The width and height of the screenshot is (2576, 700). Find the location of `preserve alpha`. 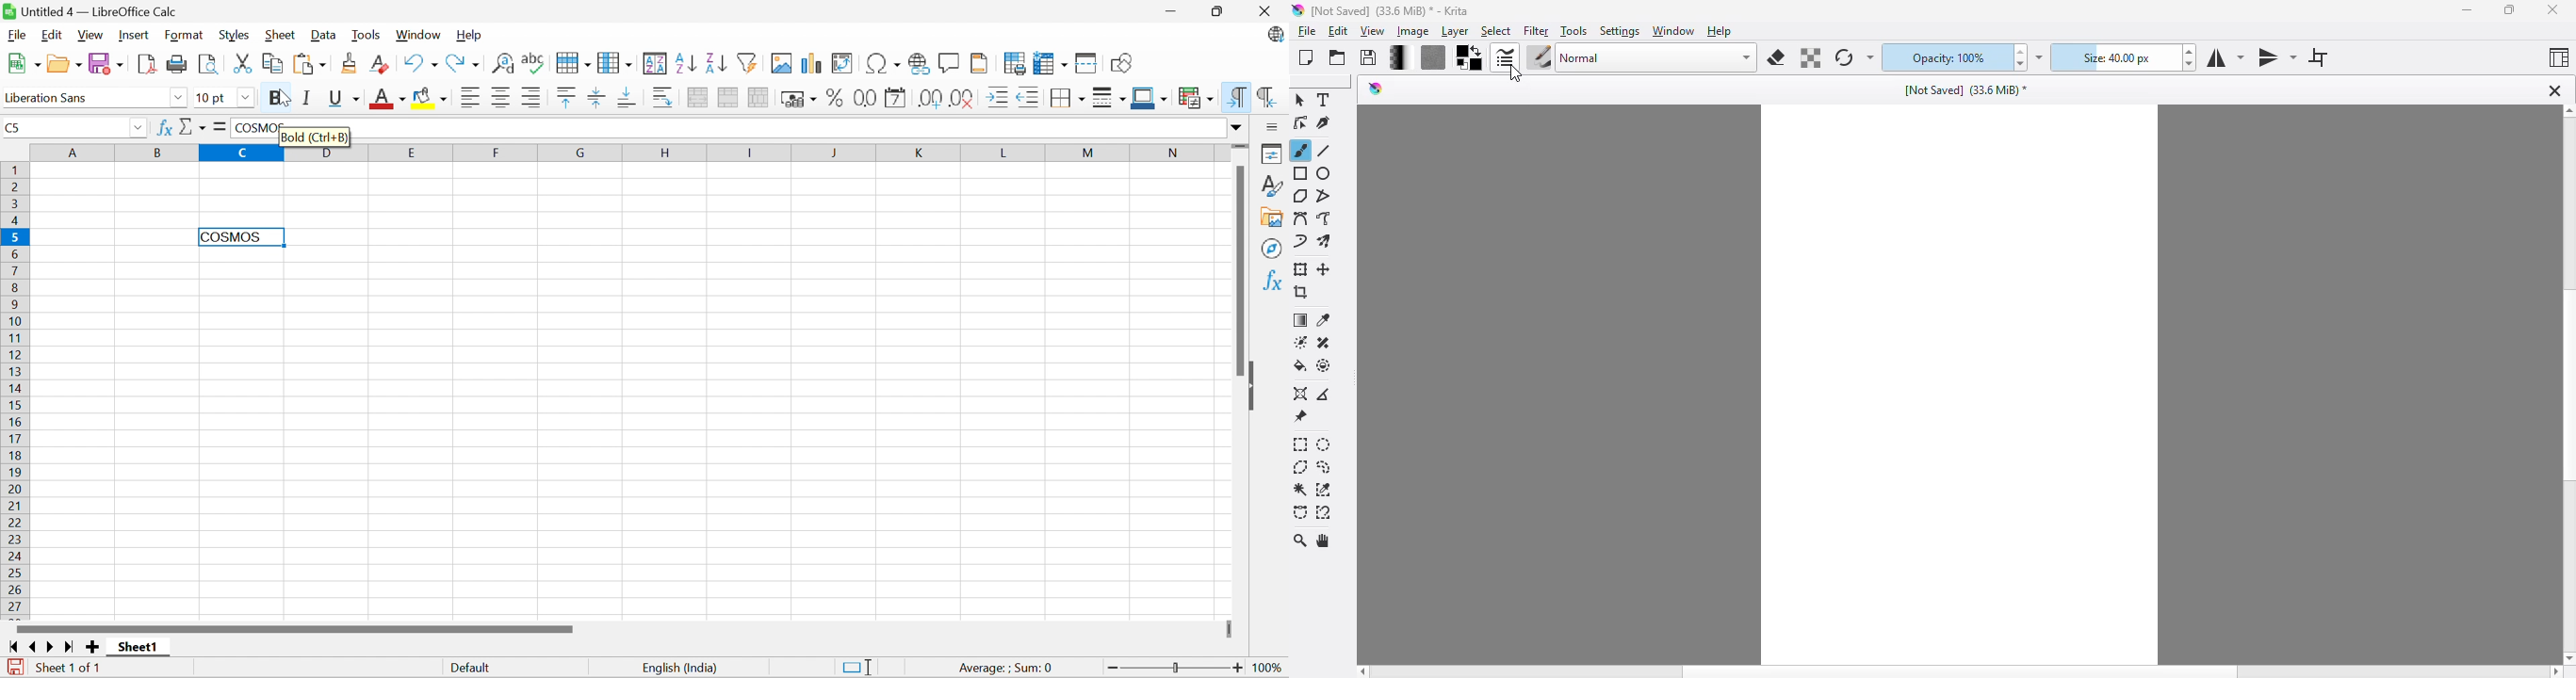

preserve alpha is located at coordinates (1812, 57).